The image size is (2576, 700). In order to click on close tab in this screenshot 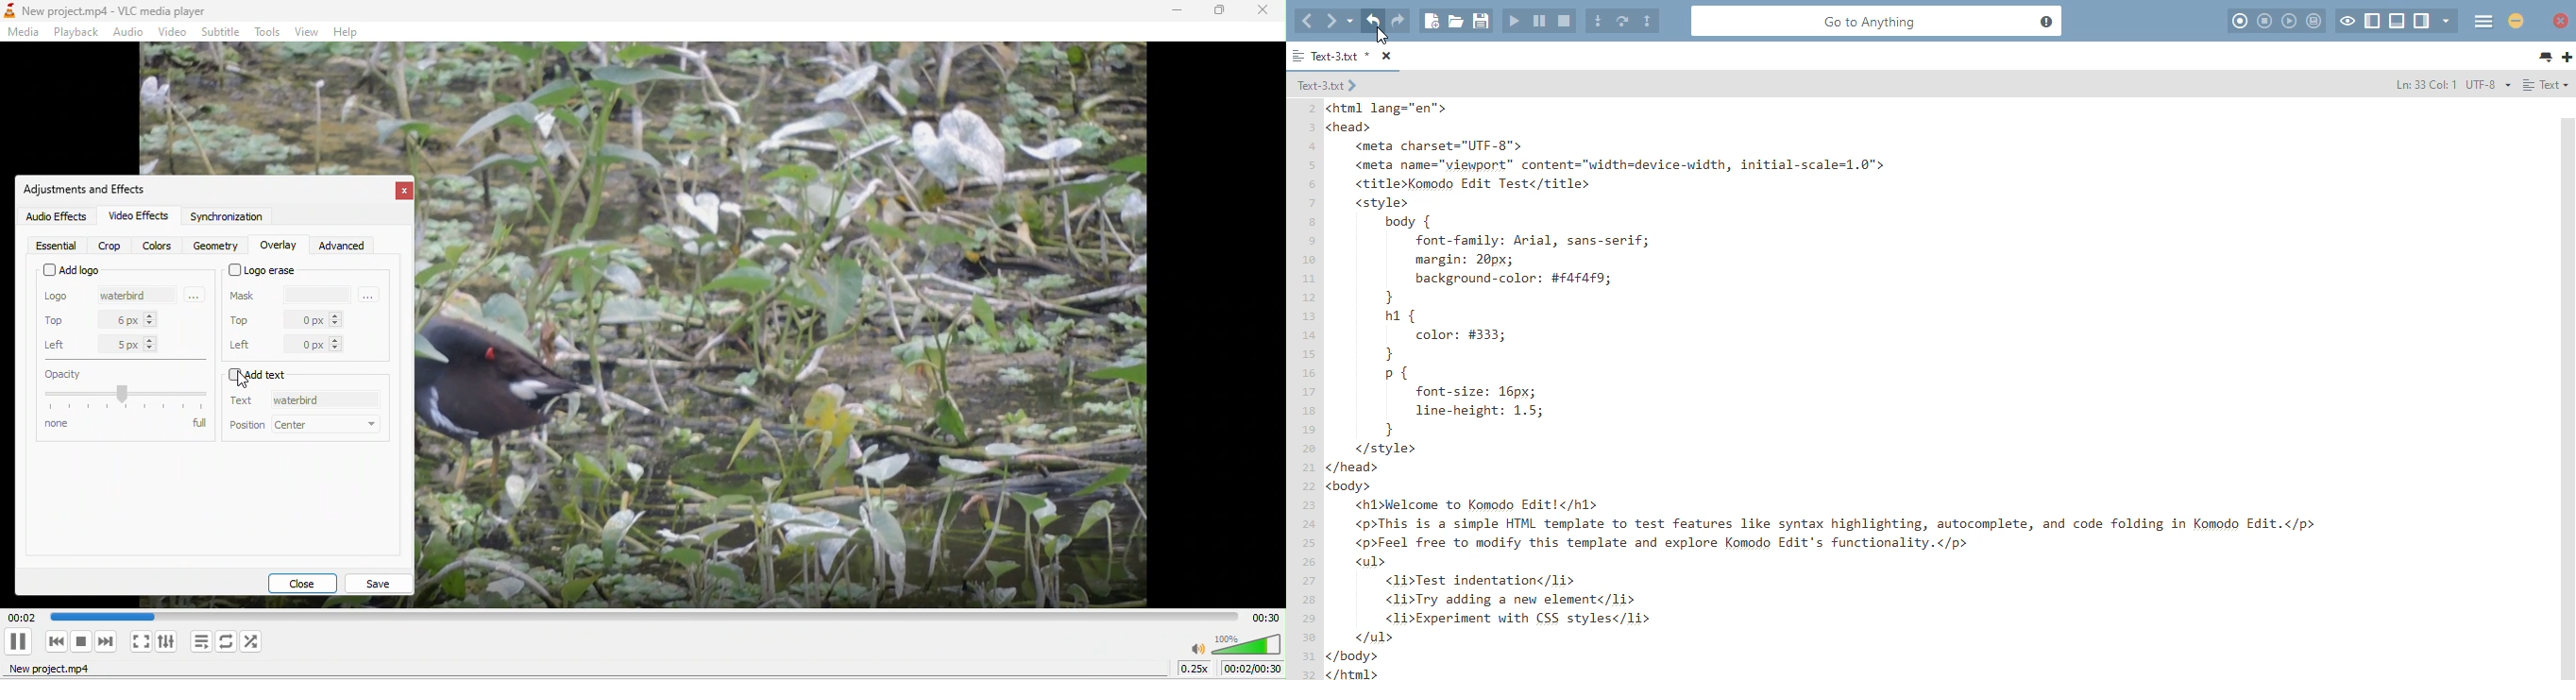, I will do `click(1387, 57)`.